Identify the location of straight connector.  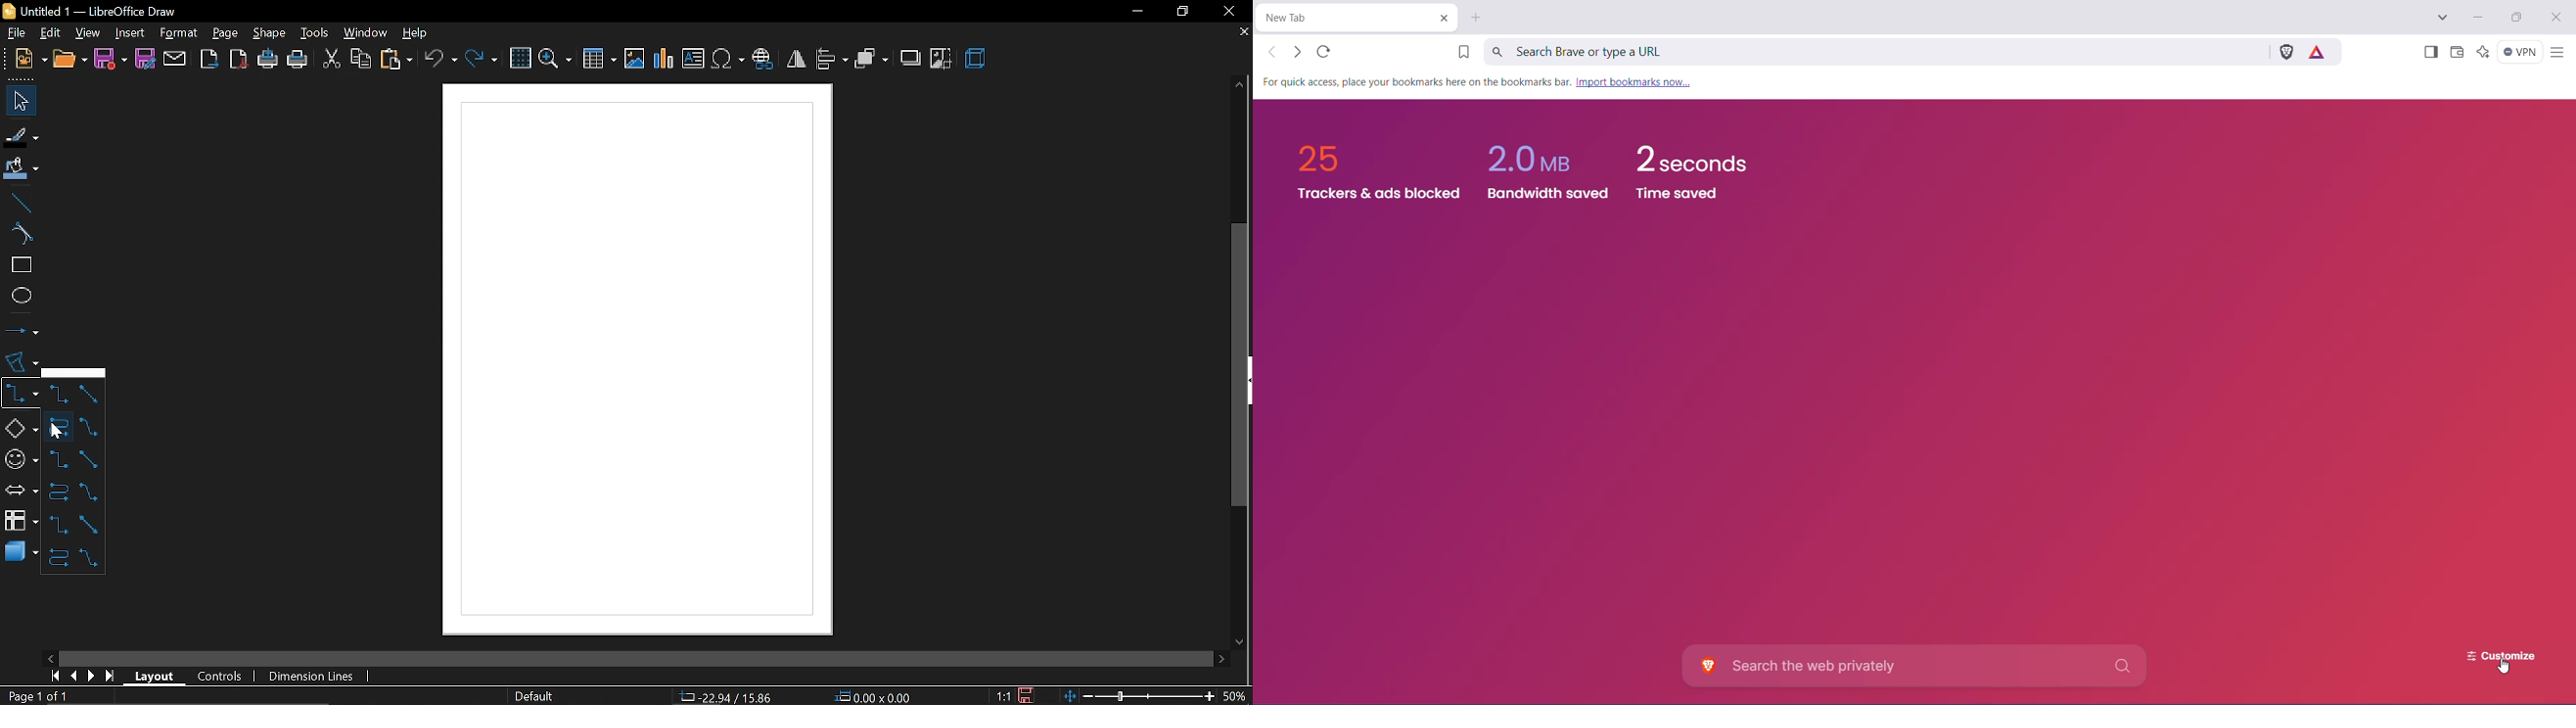
(90, 399).